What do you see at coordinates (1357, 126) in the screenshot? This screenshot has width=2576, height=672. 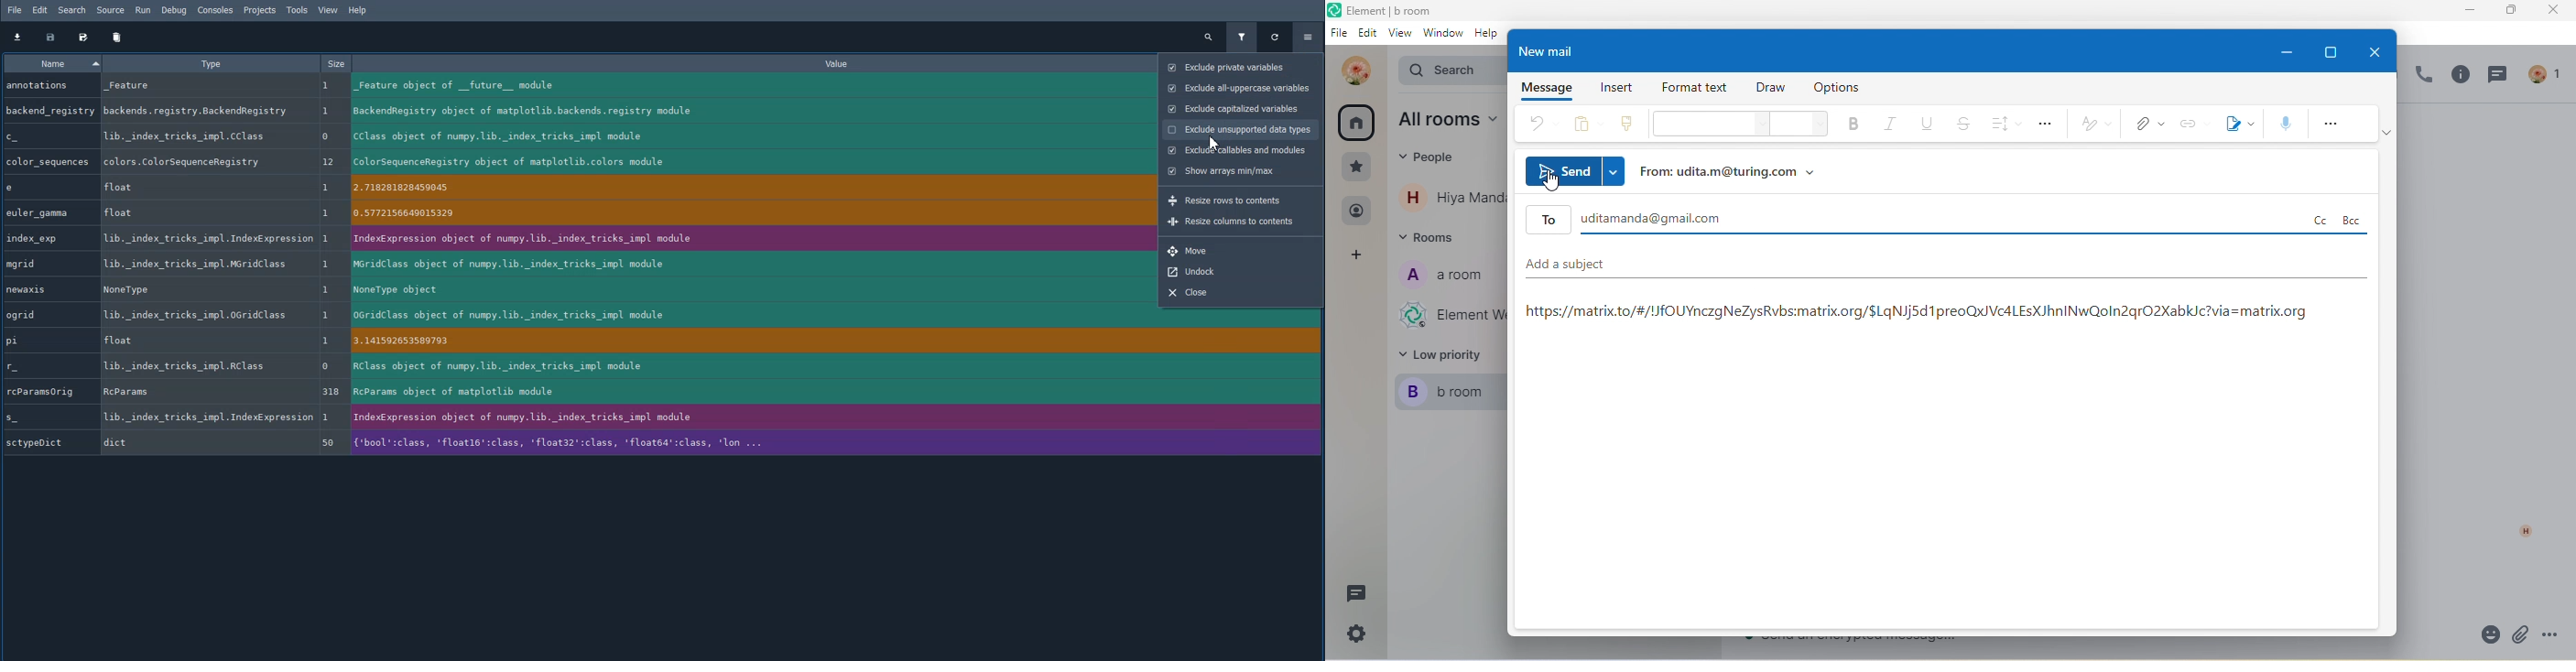 I see `all room` at bounding box center [1357, 126].